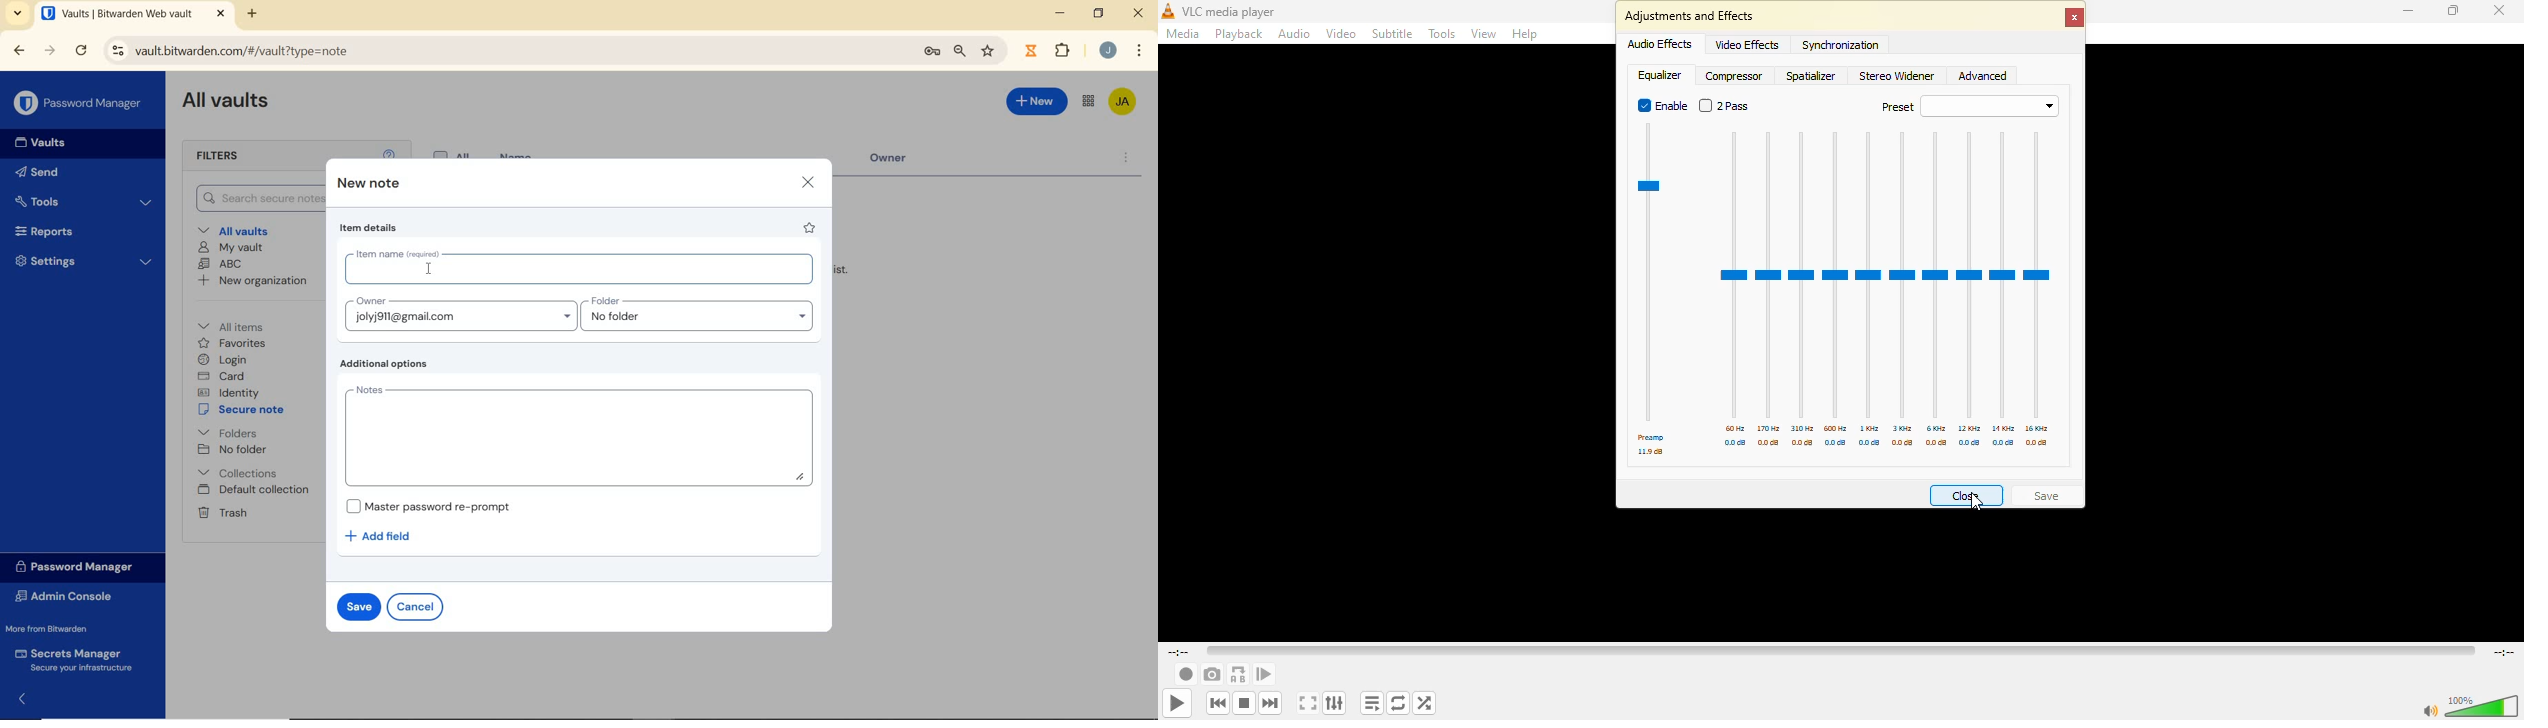 Image resolution: width=2548 pixels, height=728 pixels. Describe the element at coordinates (1393, 34) in the screenshot. I see `subtitle` at that location.